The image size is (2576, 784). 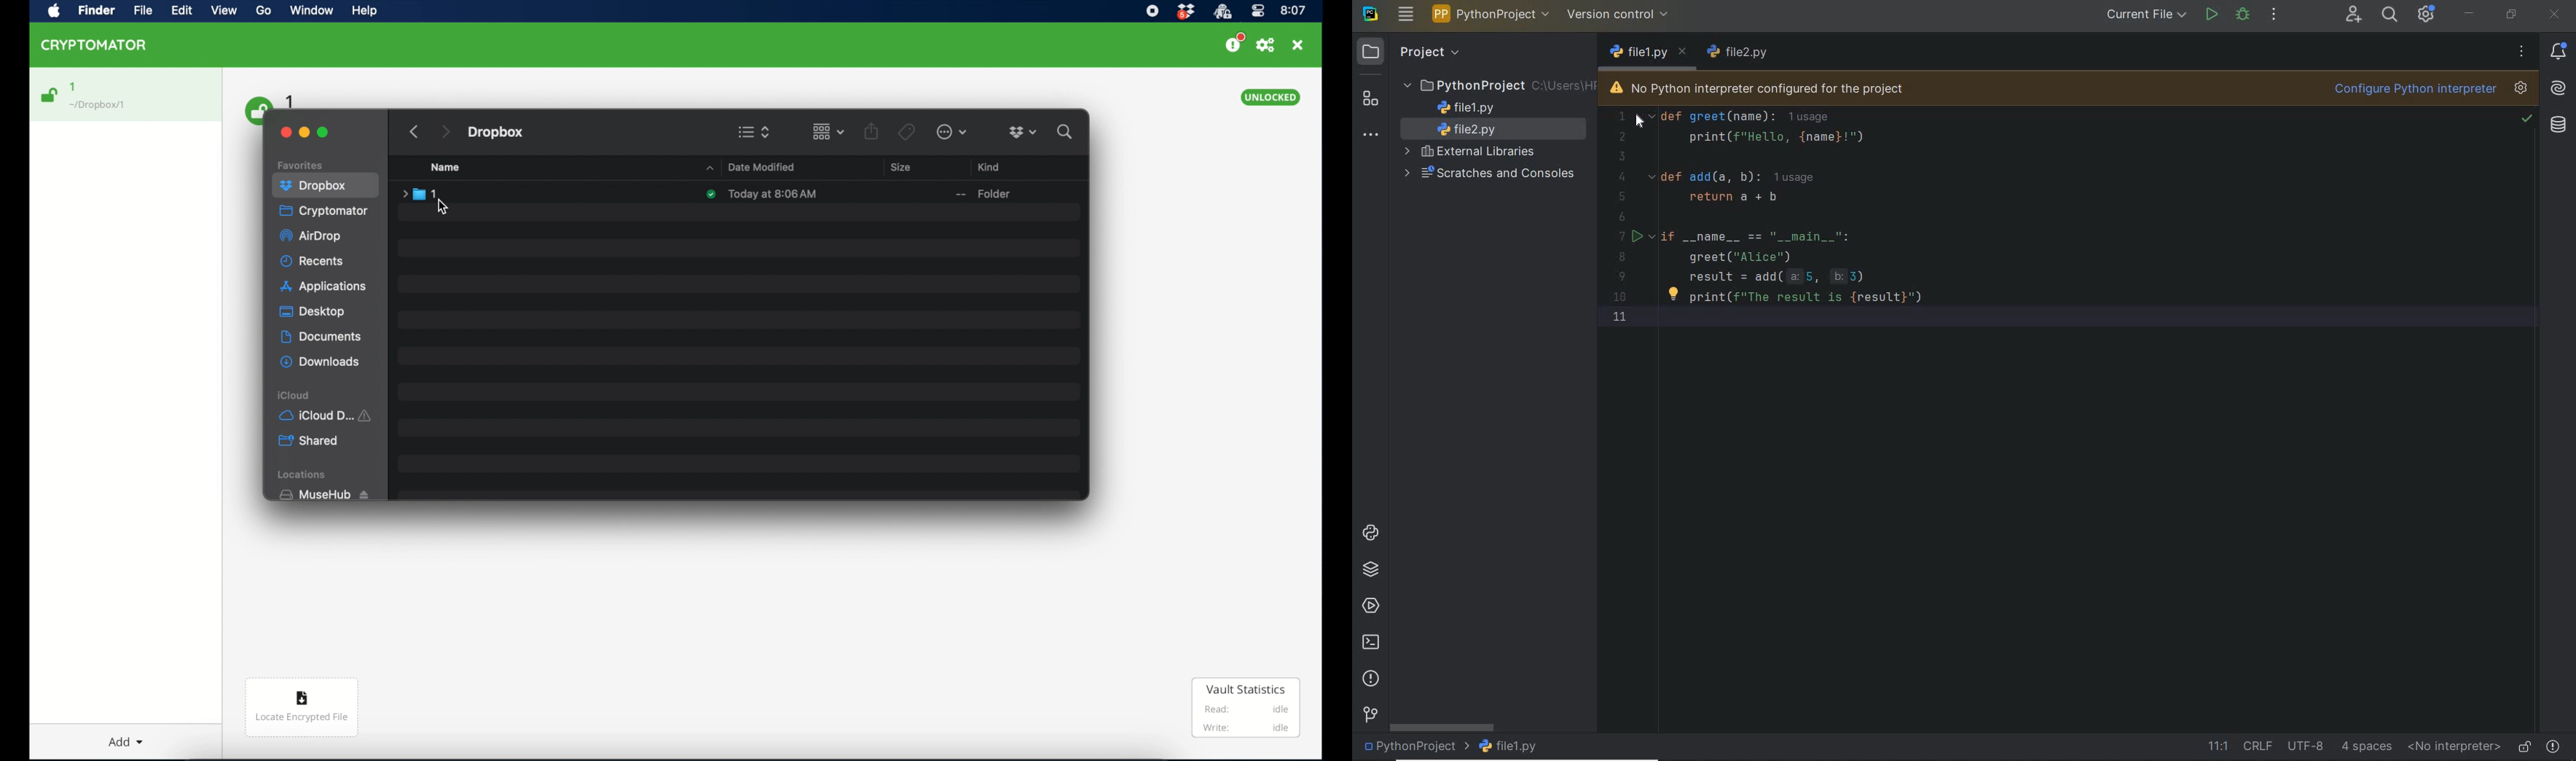 I want to click on close, so click(x=1298, y=45).